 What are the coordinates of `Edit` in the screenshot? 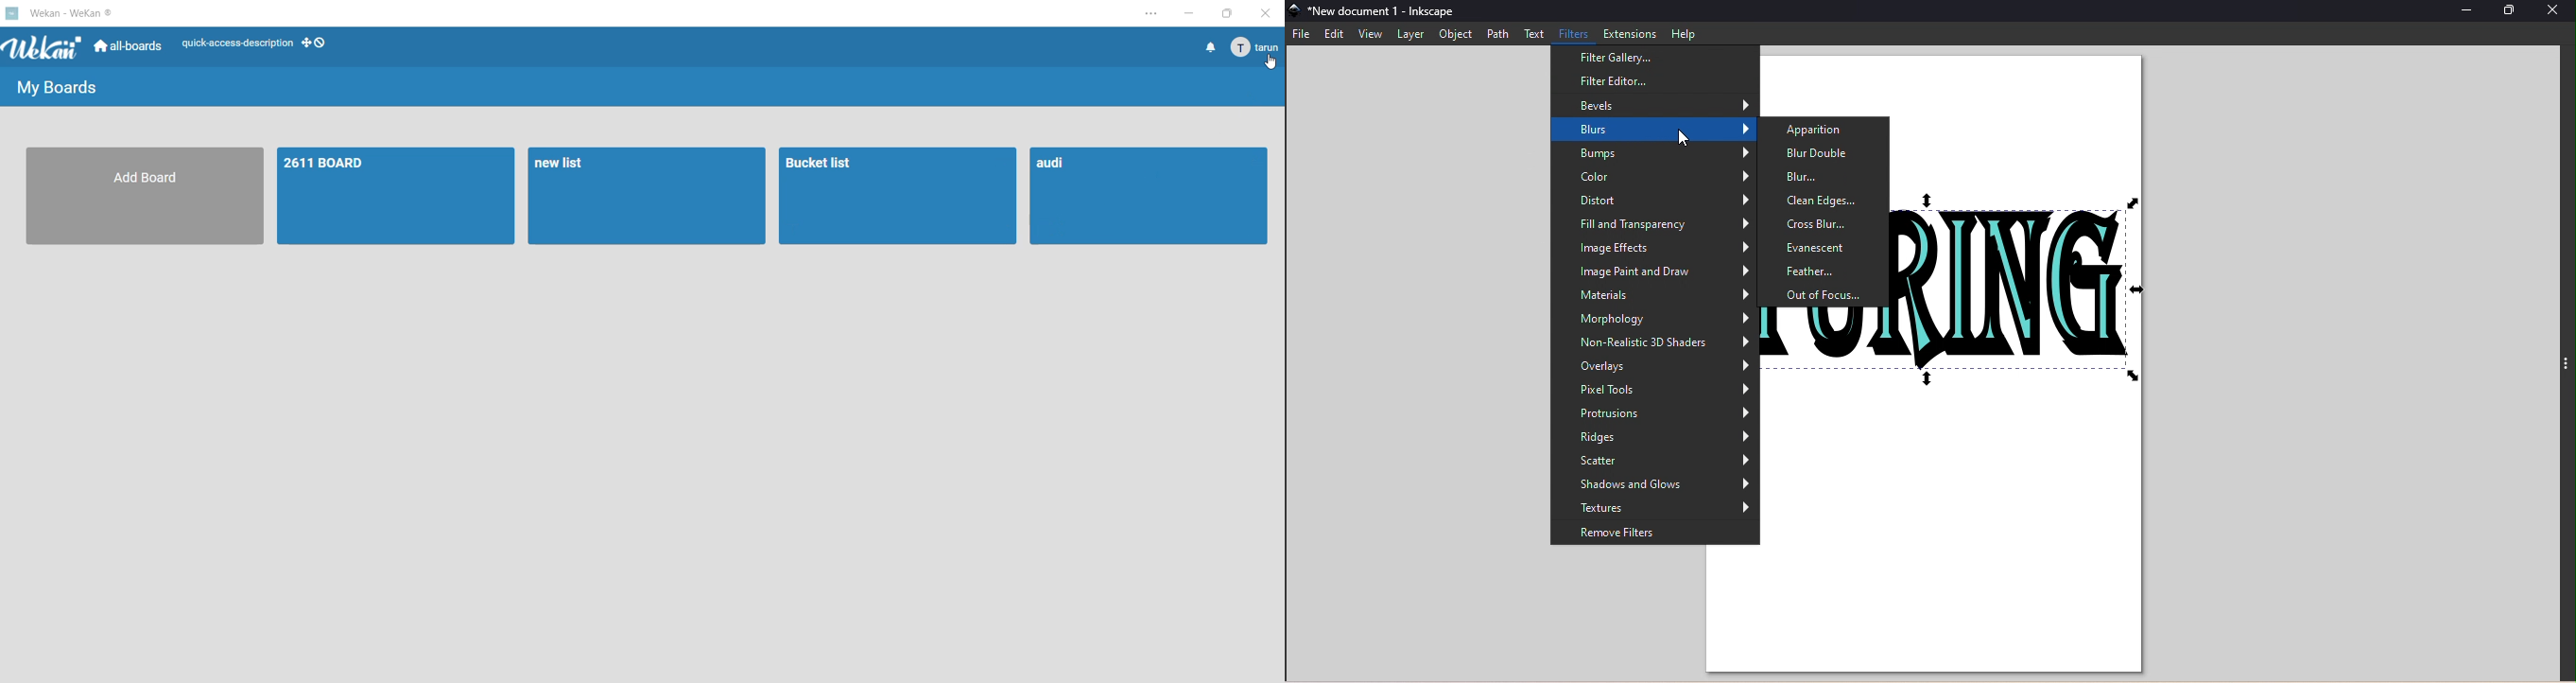 It's located at (1336, 34).